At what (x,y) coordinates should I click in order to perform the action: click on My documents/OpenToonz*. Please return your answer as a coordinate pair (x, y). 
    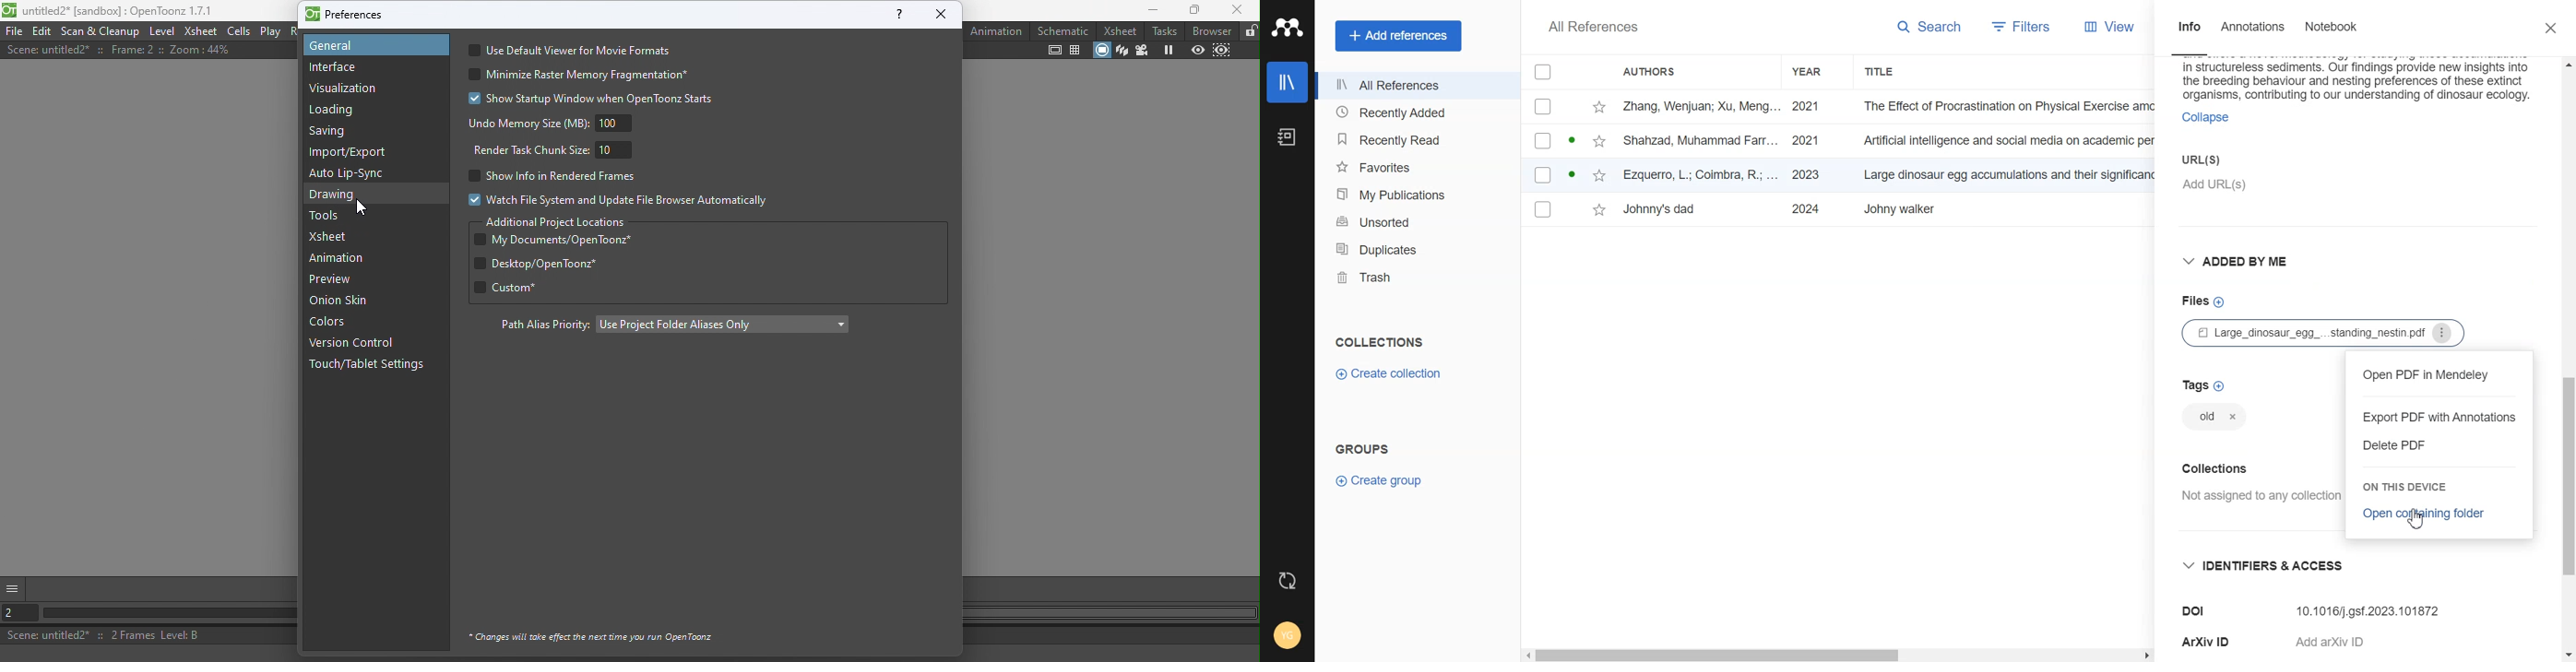
    Looking at the image, I should click on (558, 240).